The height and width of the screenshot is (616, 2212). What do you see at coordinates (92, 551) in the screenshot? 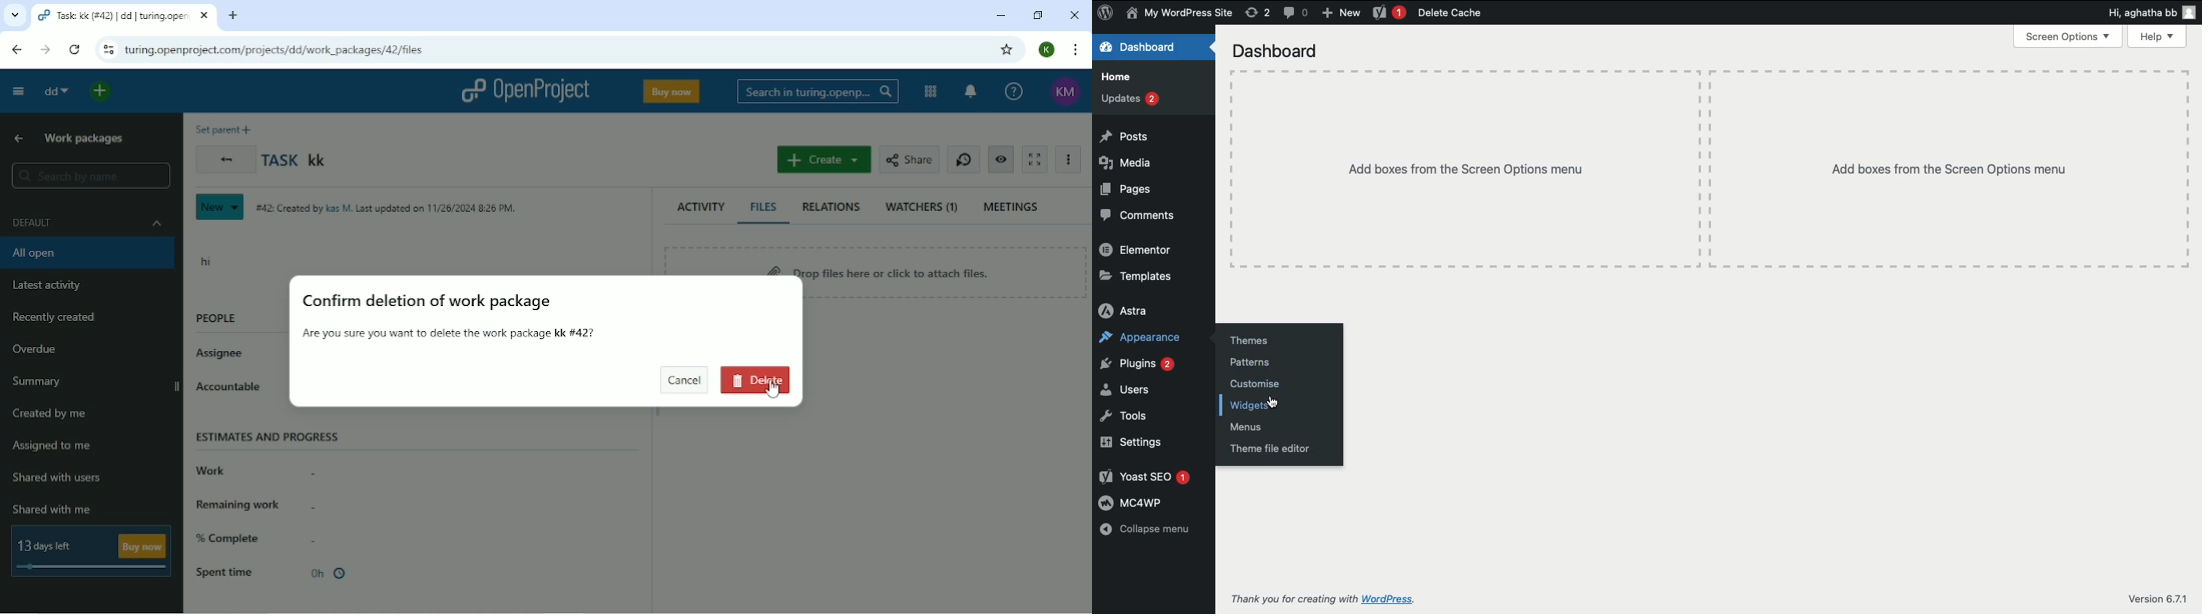
I see `13 days left Buy now` at bounding box center [92, 551].